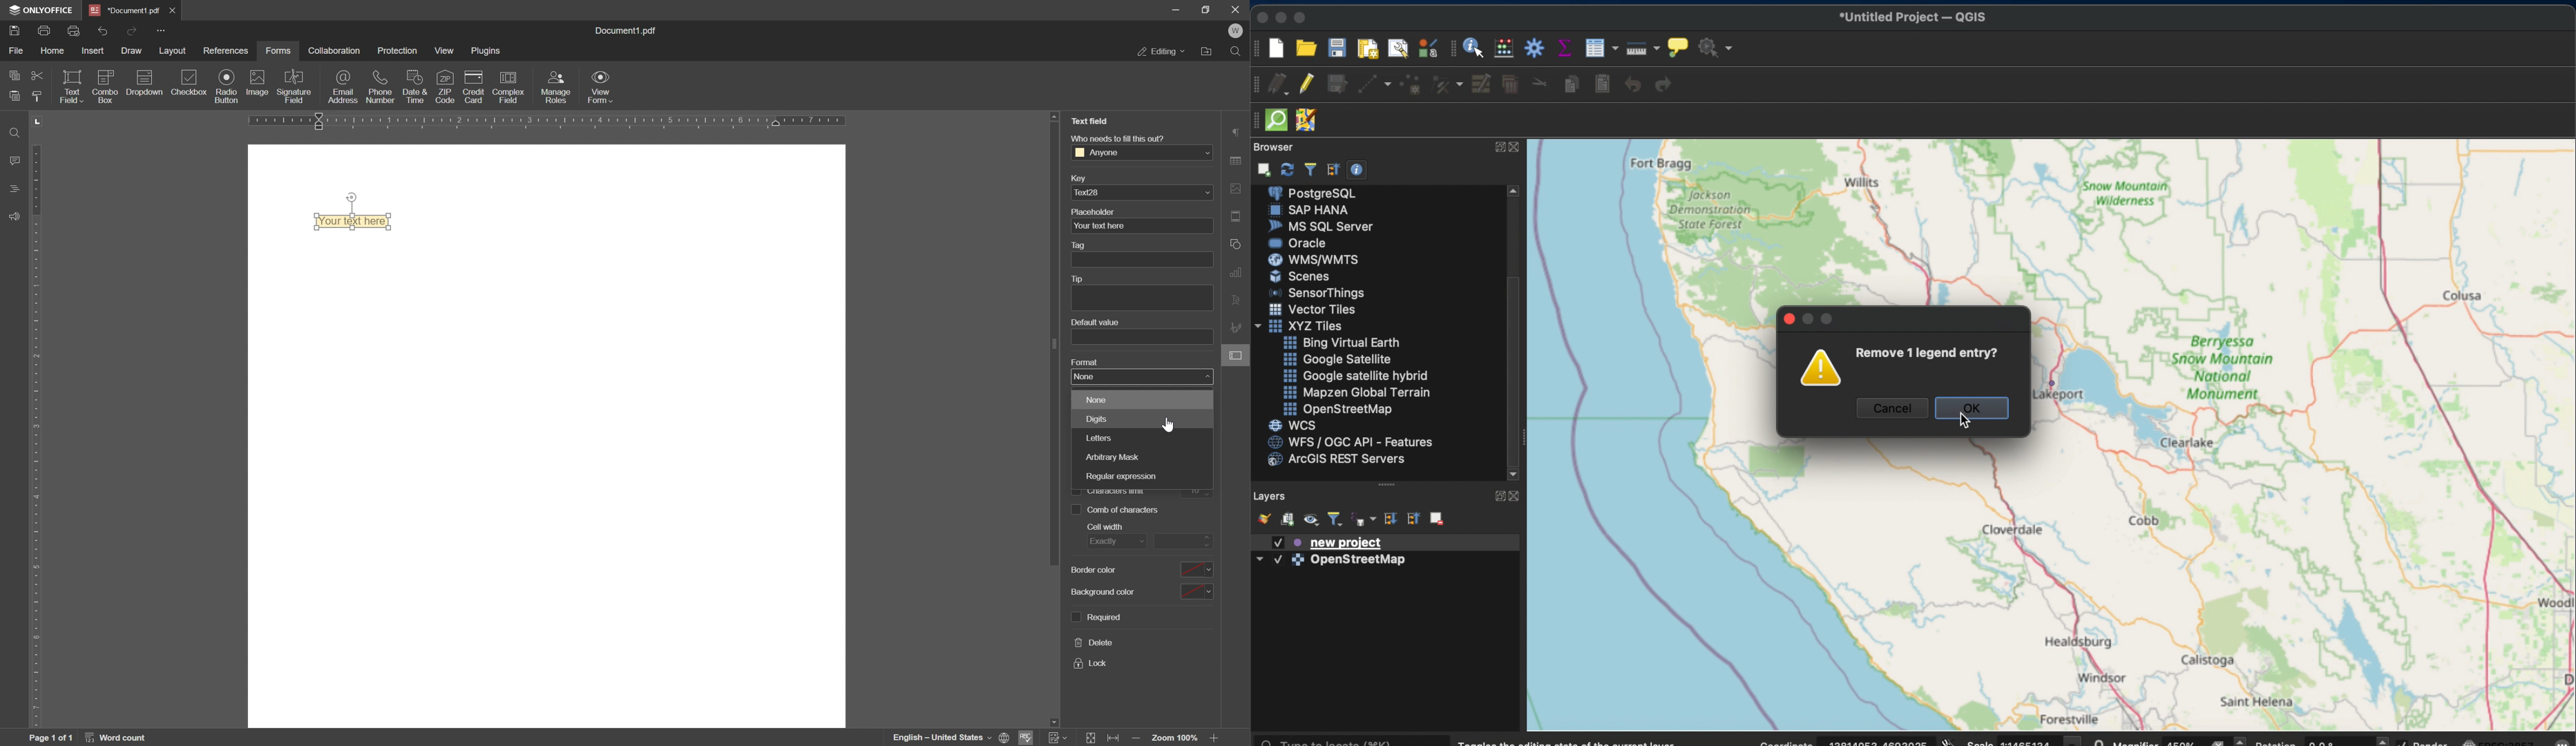 This screenshot has height=756, width=2576. I want to click on paragraph settings, so click(1239, 132).